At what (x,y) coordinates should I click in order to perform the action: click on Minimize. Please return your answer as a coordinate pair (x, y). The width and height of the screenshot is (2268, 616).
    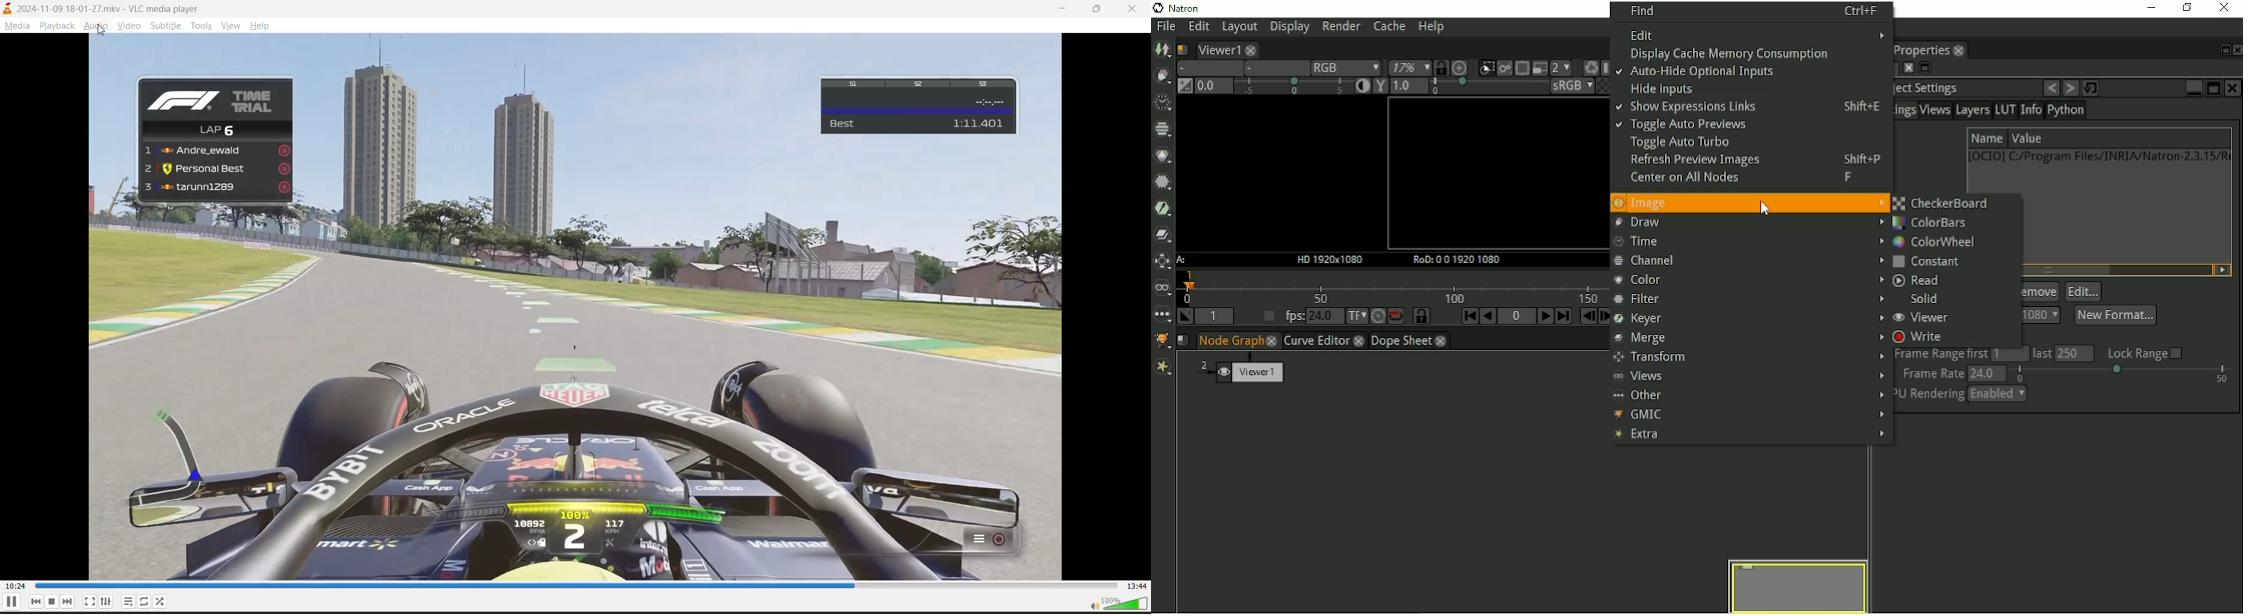
    Looking at the image, I should click on (2193, 86).